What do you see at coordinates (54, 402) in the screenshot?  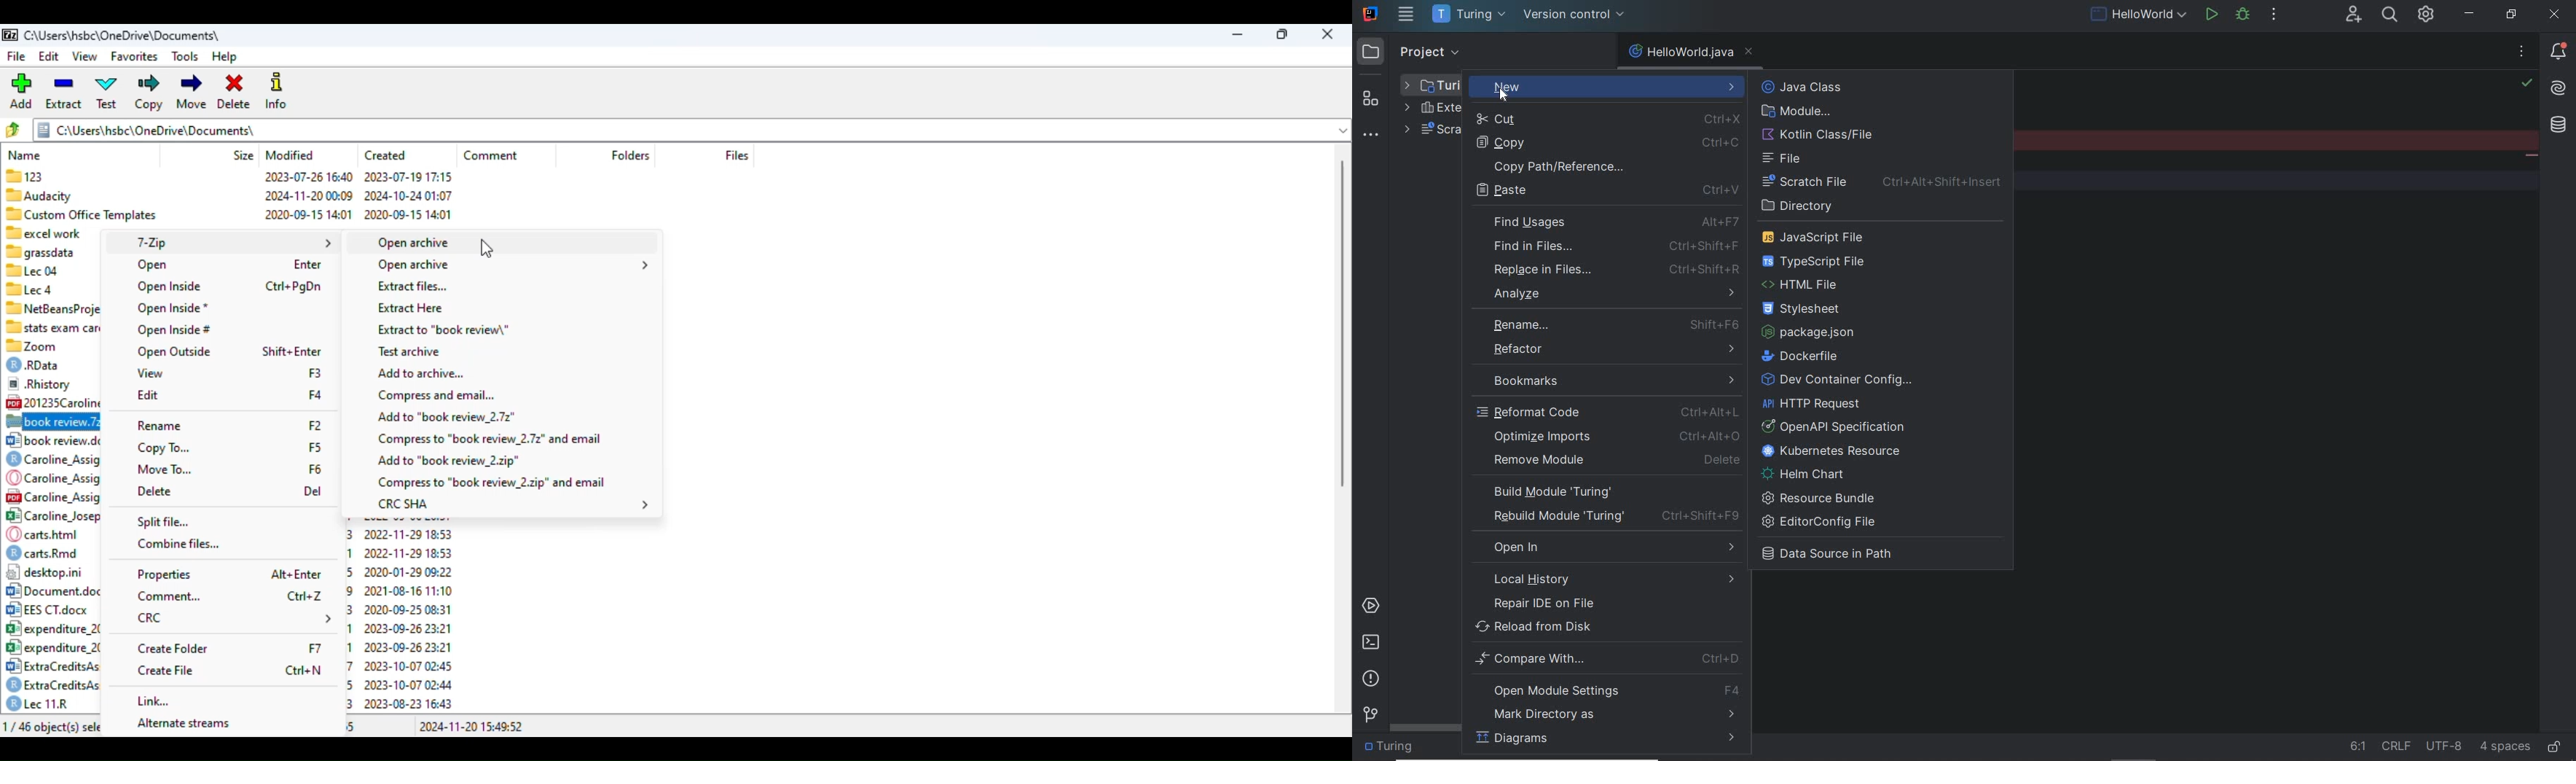 I see `@201235Carolineloseph3... 854886 2020-10-09 19:02 2020-10-09 19:05` at bounding box center [54, 402].